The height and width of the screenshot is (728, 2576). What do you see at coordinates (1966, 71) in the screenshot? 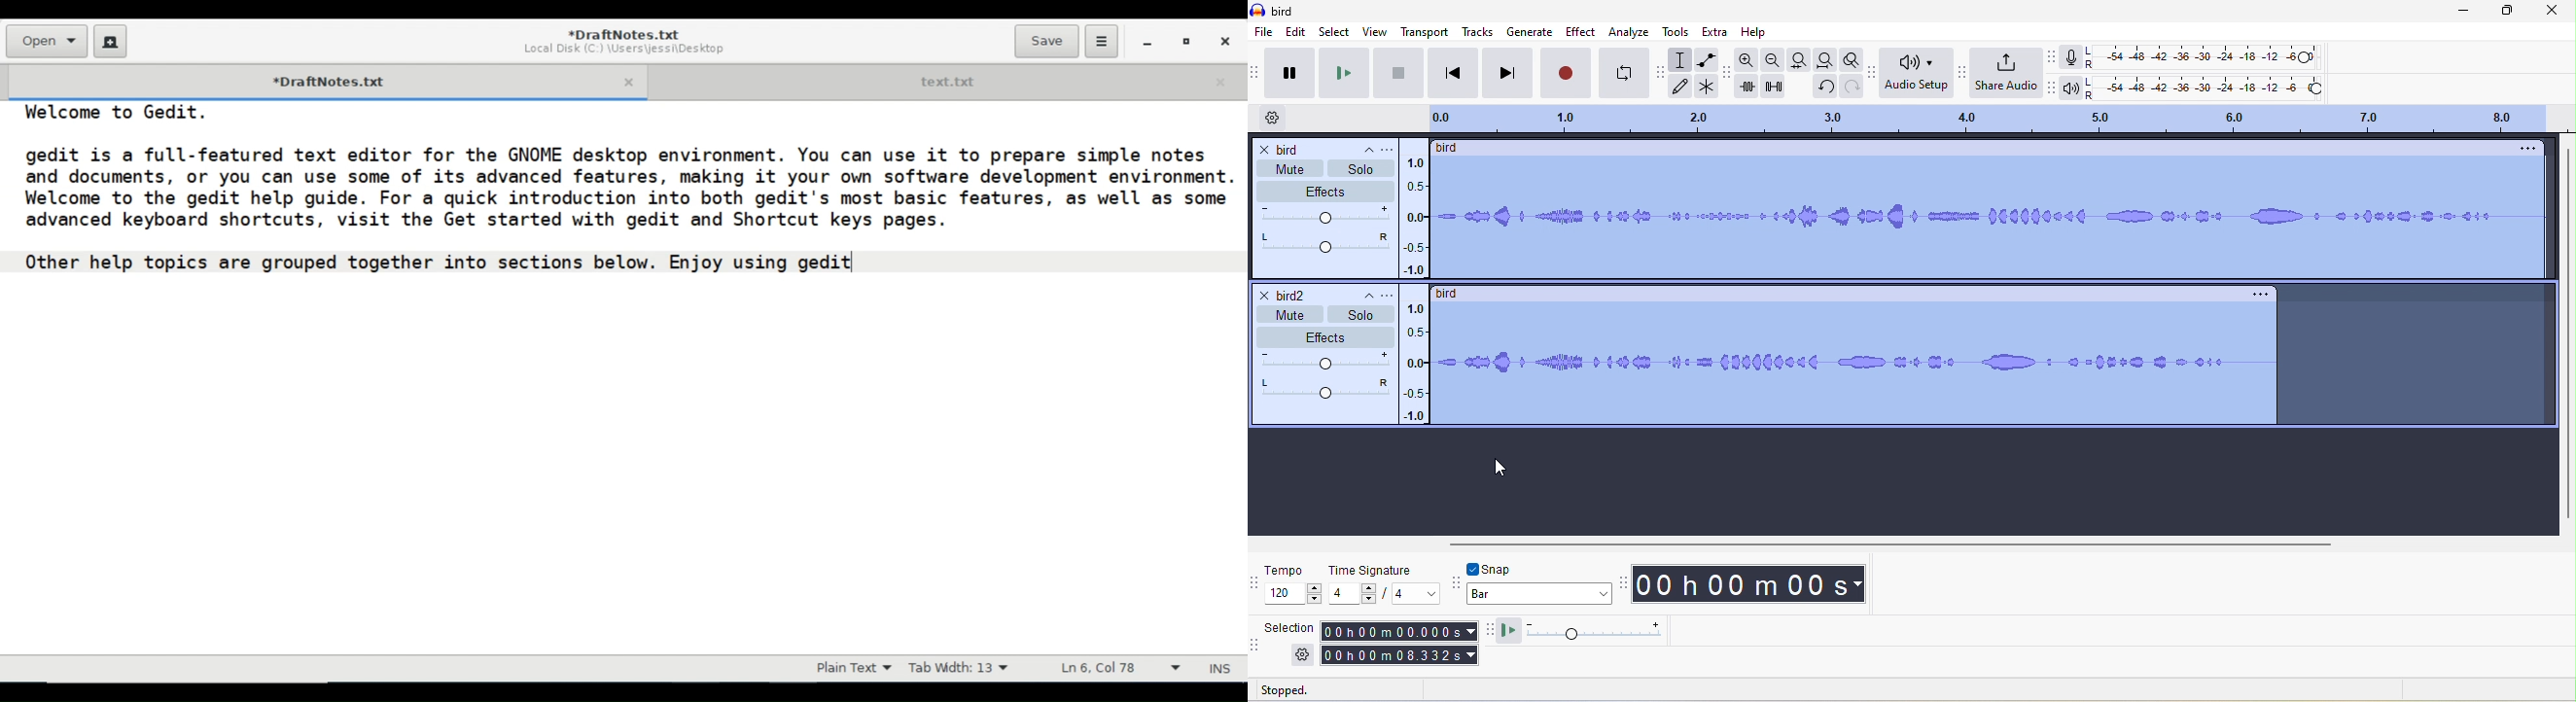
I see `audacity share audio toolbar` at bounding box center [1966, 71].